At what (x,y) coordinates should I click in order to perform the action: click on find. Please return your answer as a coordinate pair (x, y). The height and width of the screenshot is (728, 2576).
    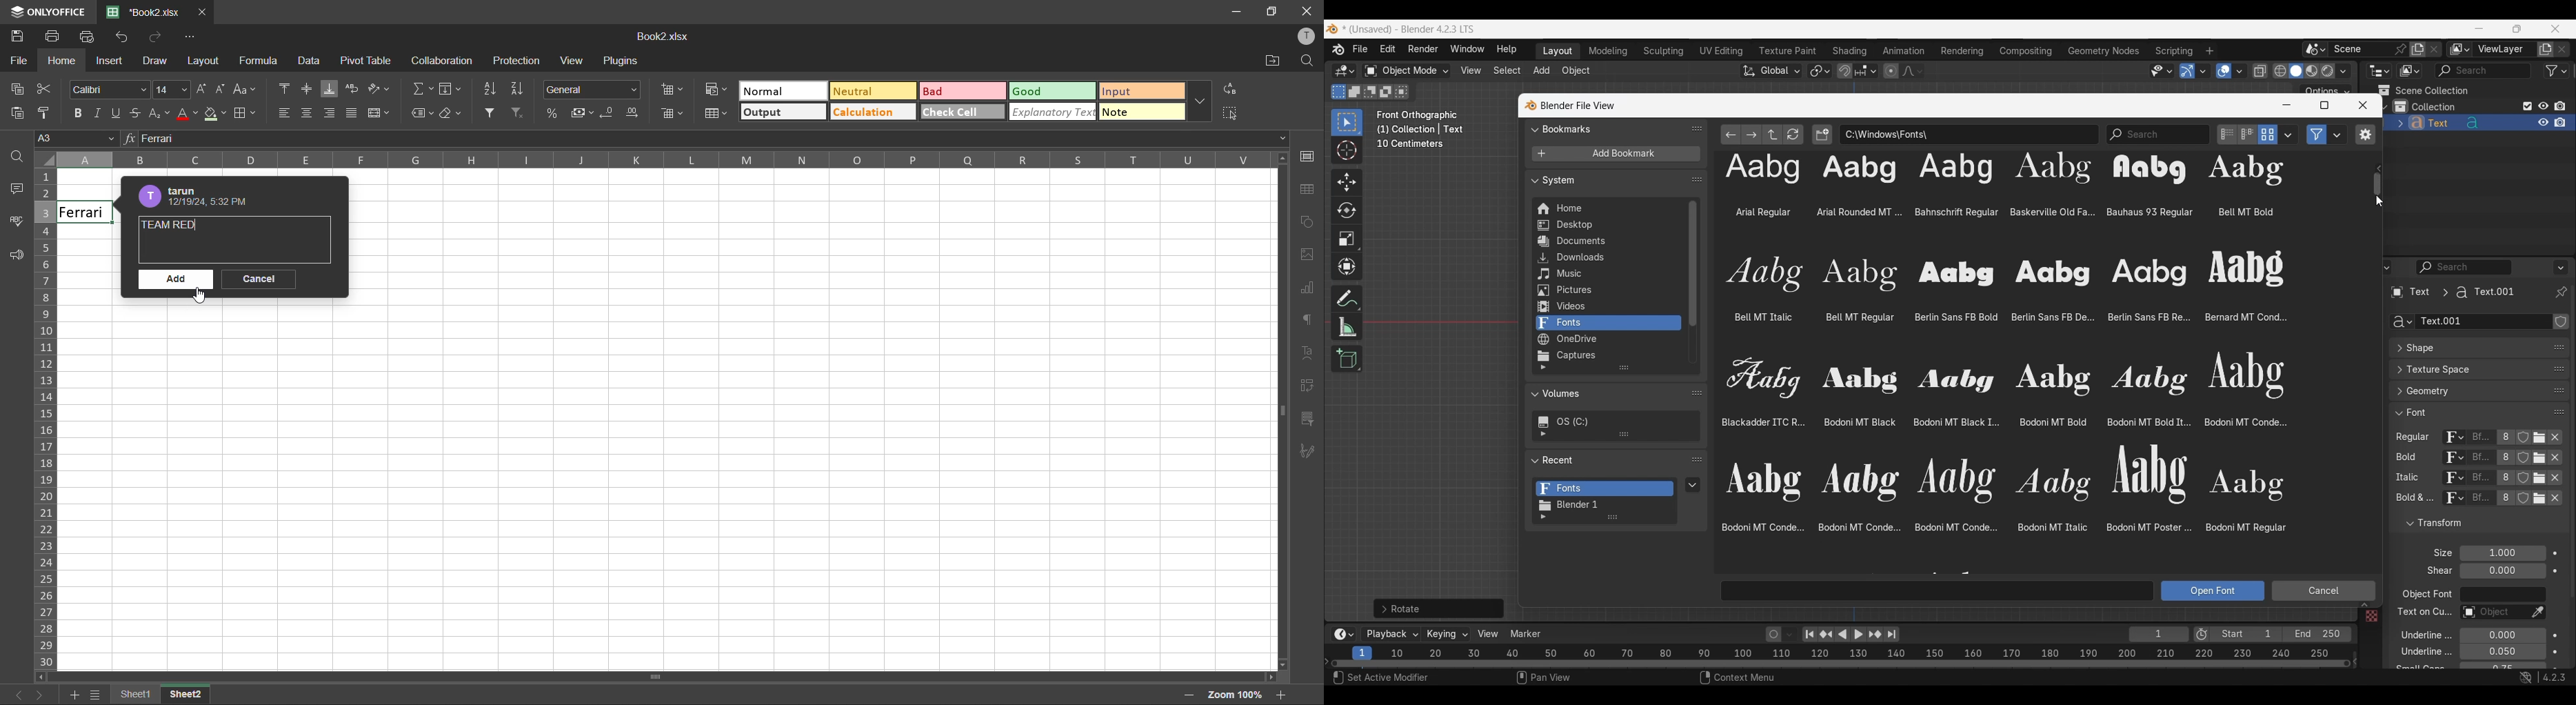
    Looking at the image, I should click on (19, 159).